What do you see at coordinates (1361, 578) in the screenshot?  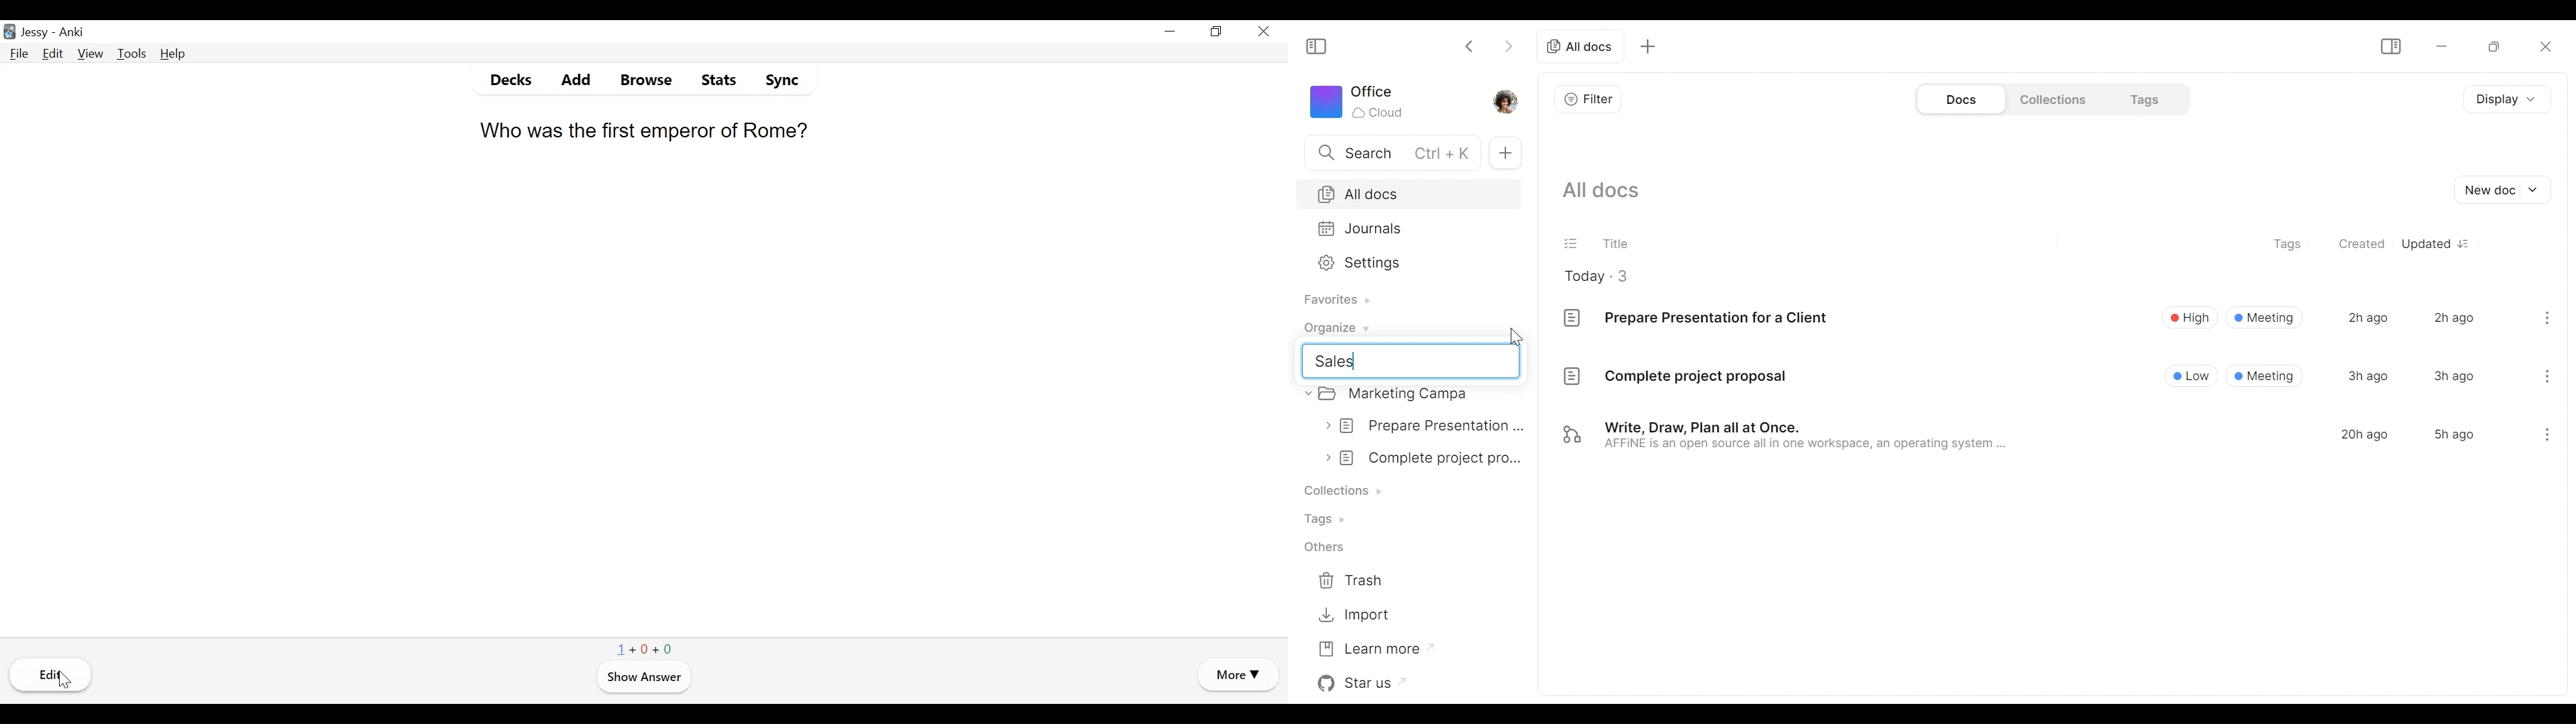 I see `Trash` at bounding box center [1361, 578].